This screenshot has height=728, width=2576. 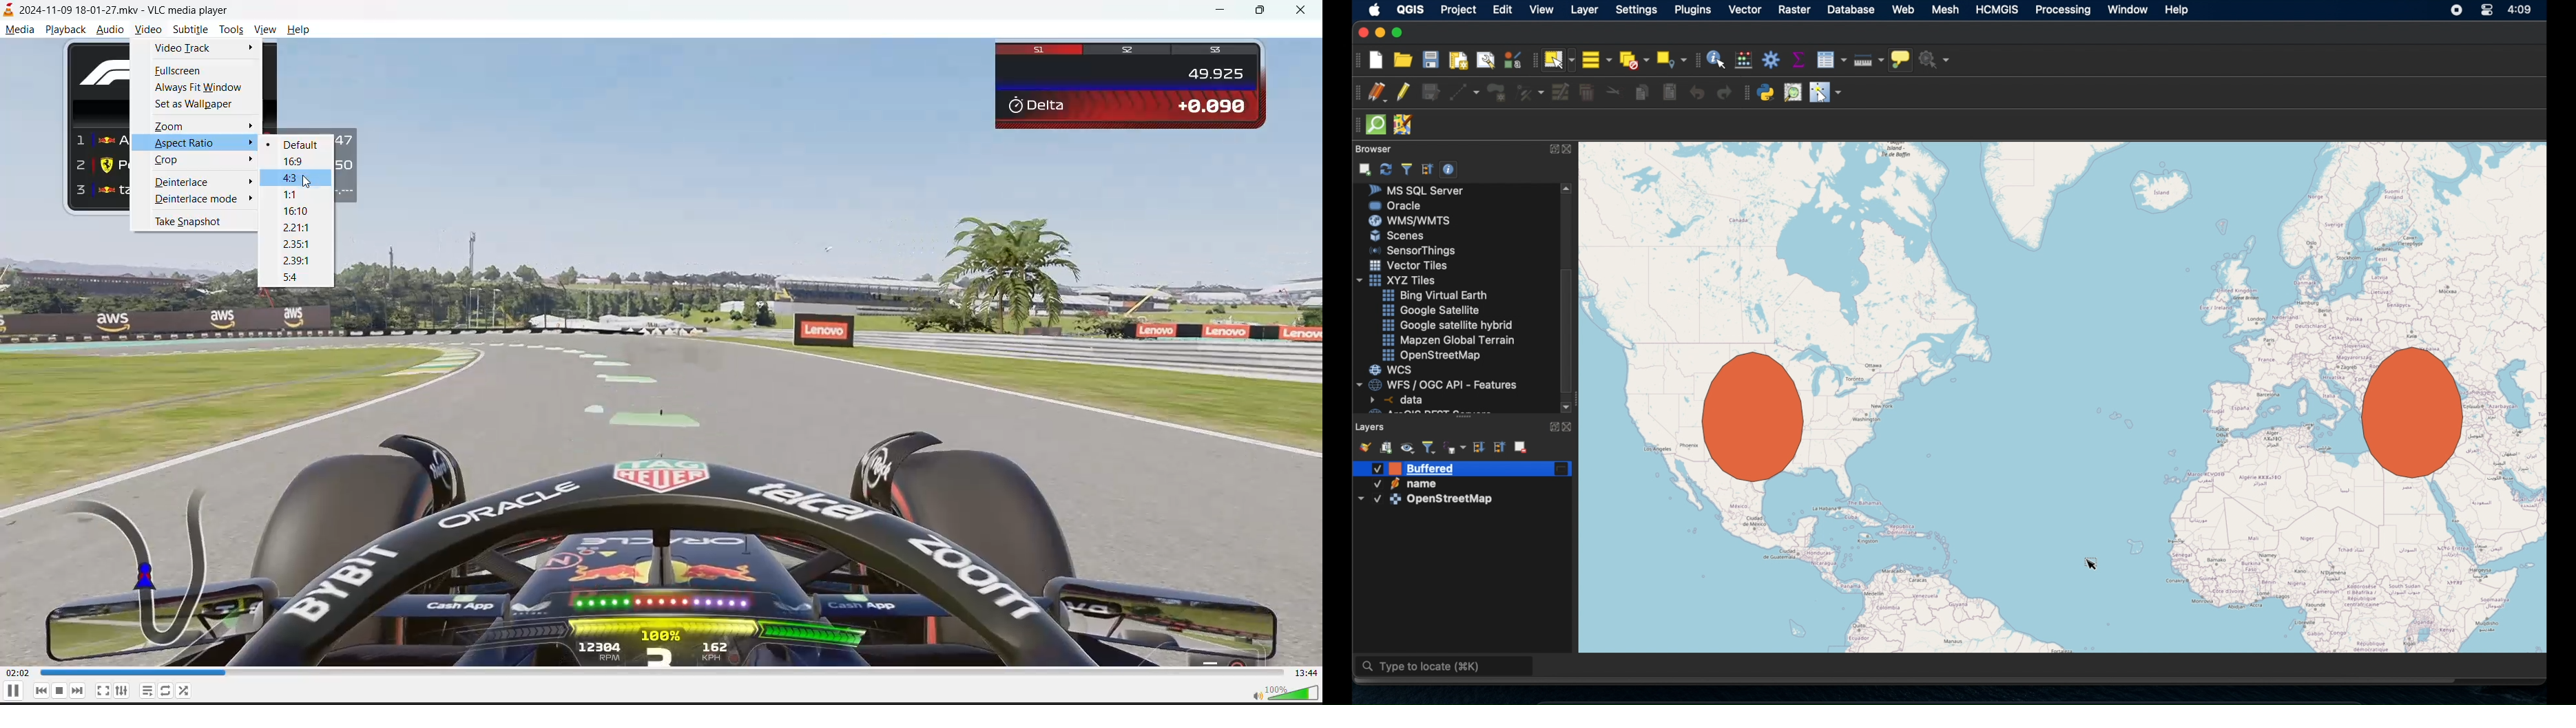 I want to click on video track, so click(x=183, y=50).